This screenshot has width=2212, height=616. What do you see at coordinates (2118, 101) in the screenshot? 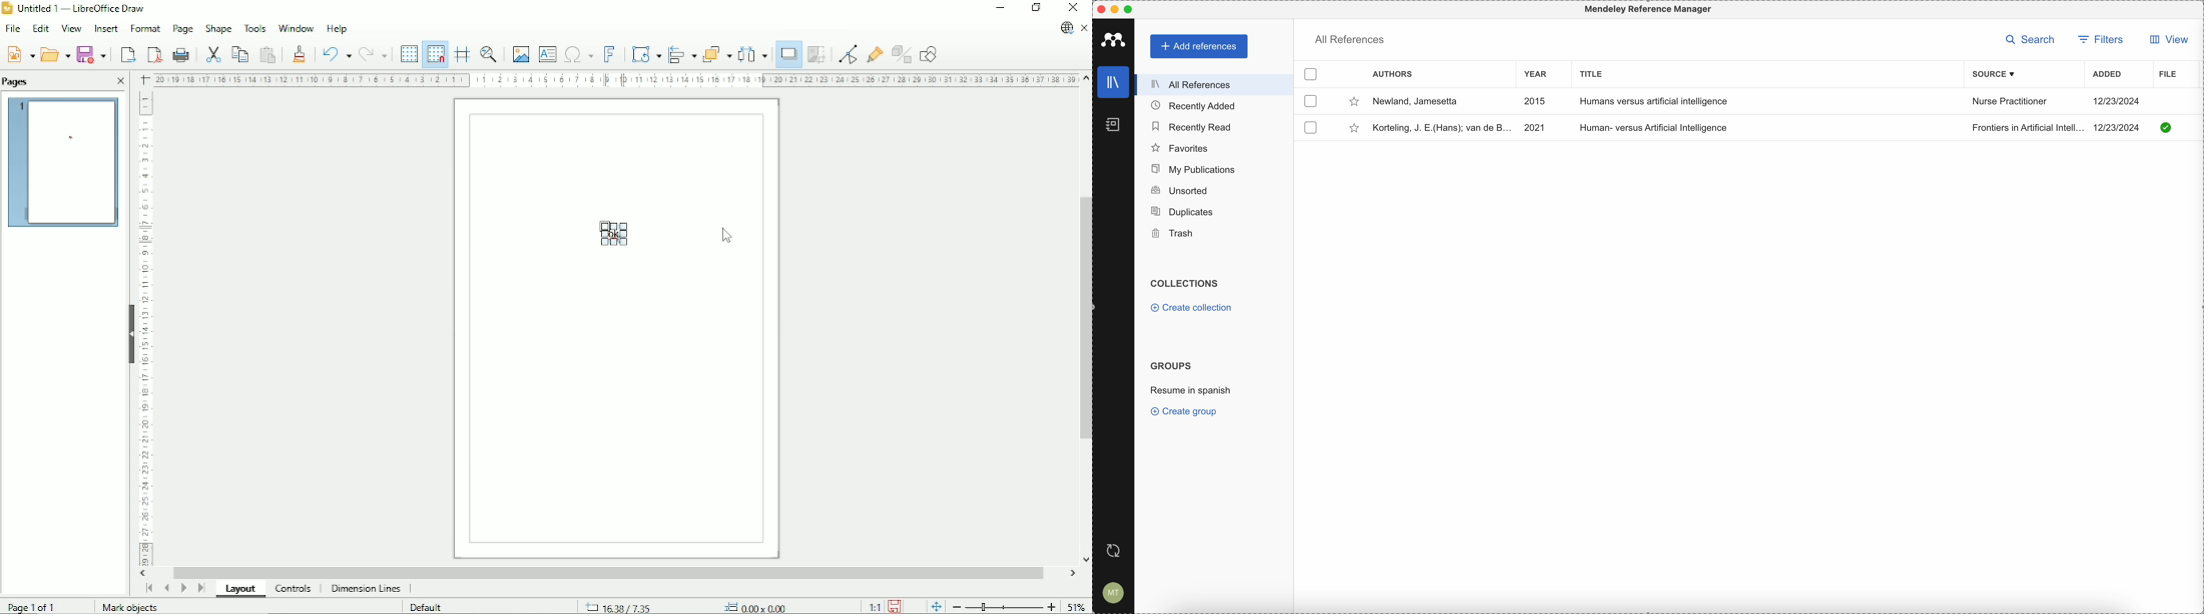
I see `12/23/2024` at bounding box center [2118, 101].